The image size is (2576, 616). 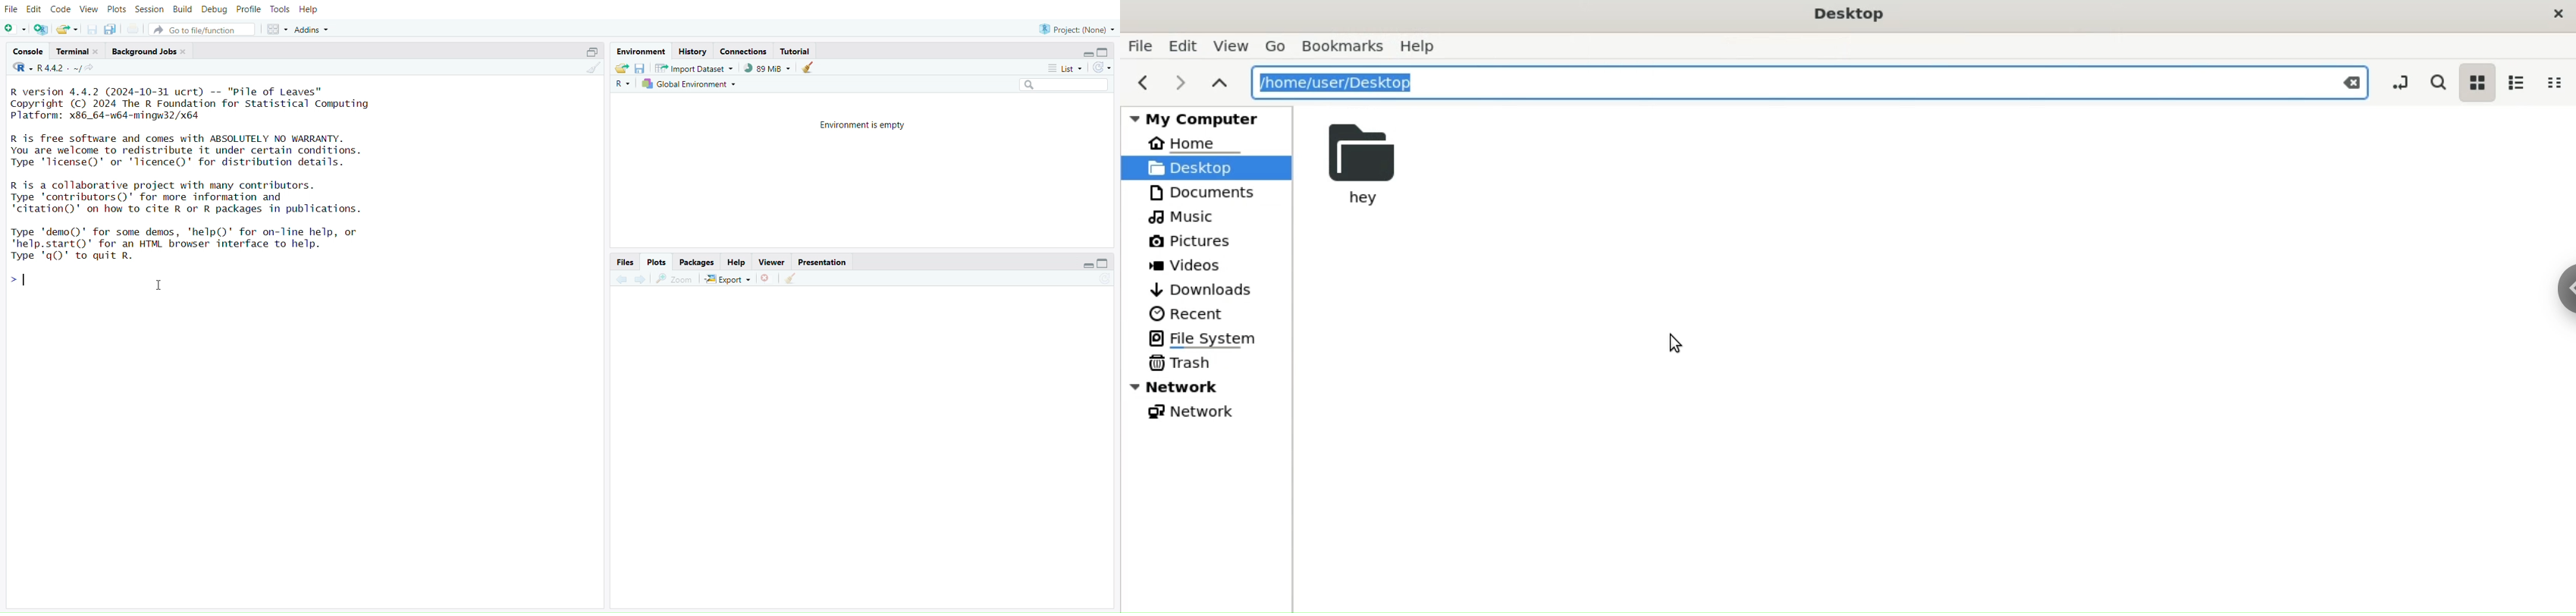 I want to click on View, so click(x=1233, y=47).